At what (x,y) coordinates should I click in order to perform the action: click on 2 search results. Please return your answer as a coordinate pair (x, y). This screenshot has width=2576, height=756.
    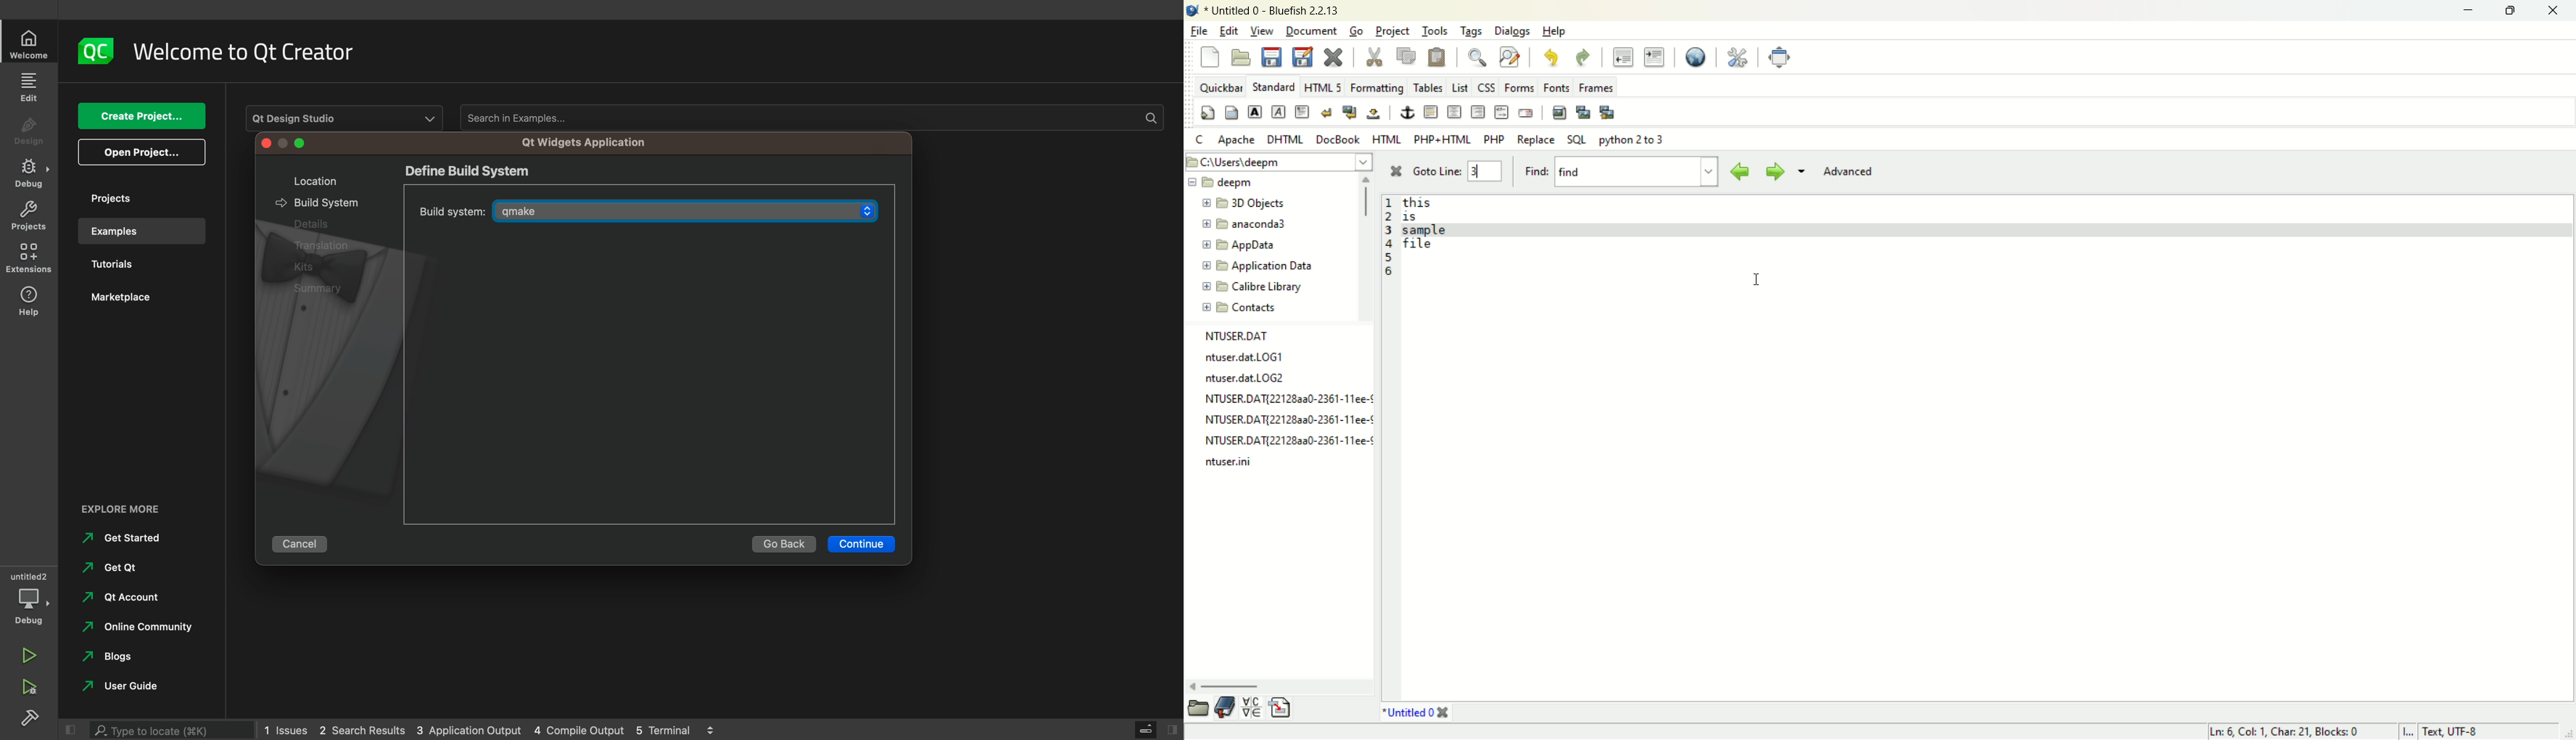
    Looking at the image, I should click on (364, 731).